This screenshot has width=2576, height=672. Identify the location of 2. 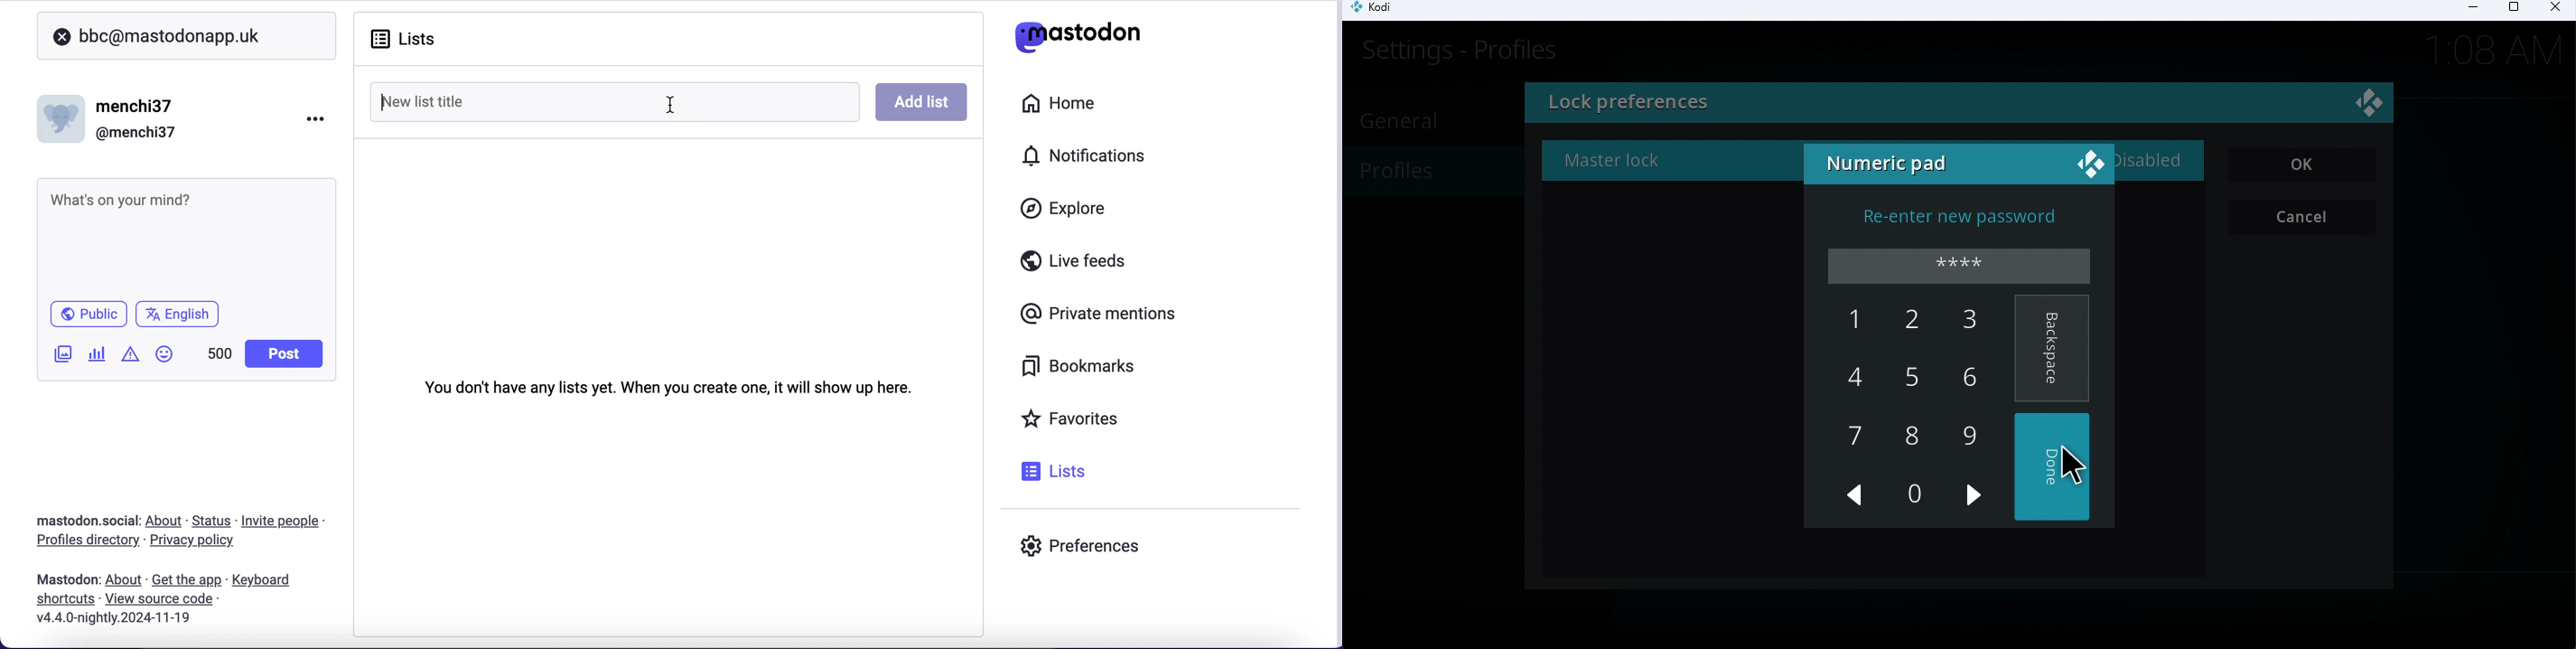
(1910, 327).